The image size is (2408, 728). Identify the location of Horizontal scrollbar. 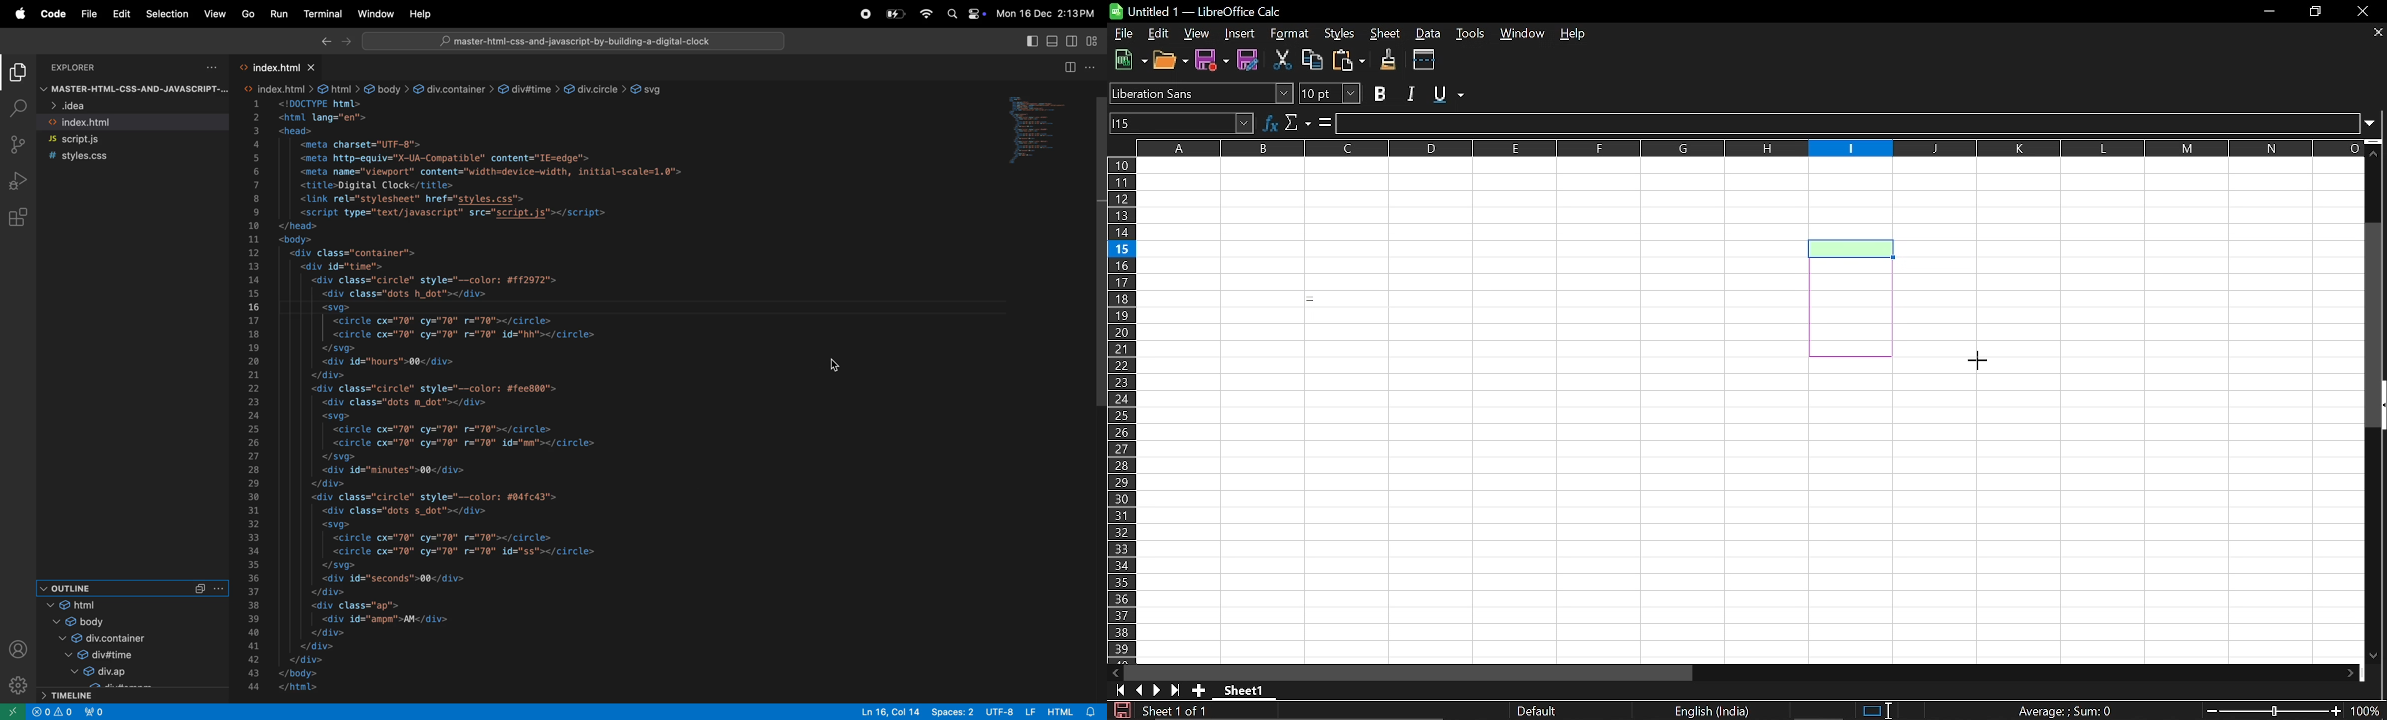
(1413, 672).